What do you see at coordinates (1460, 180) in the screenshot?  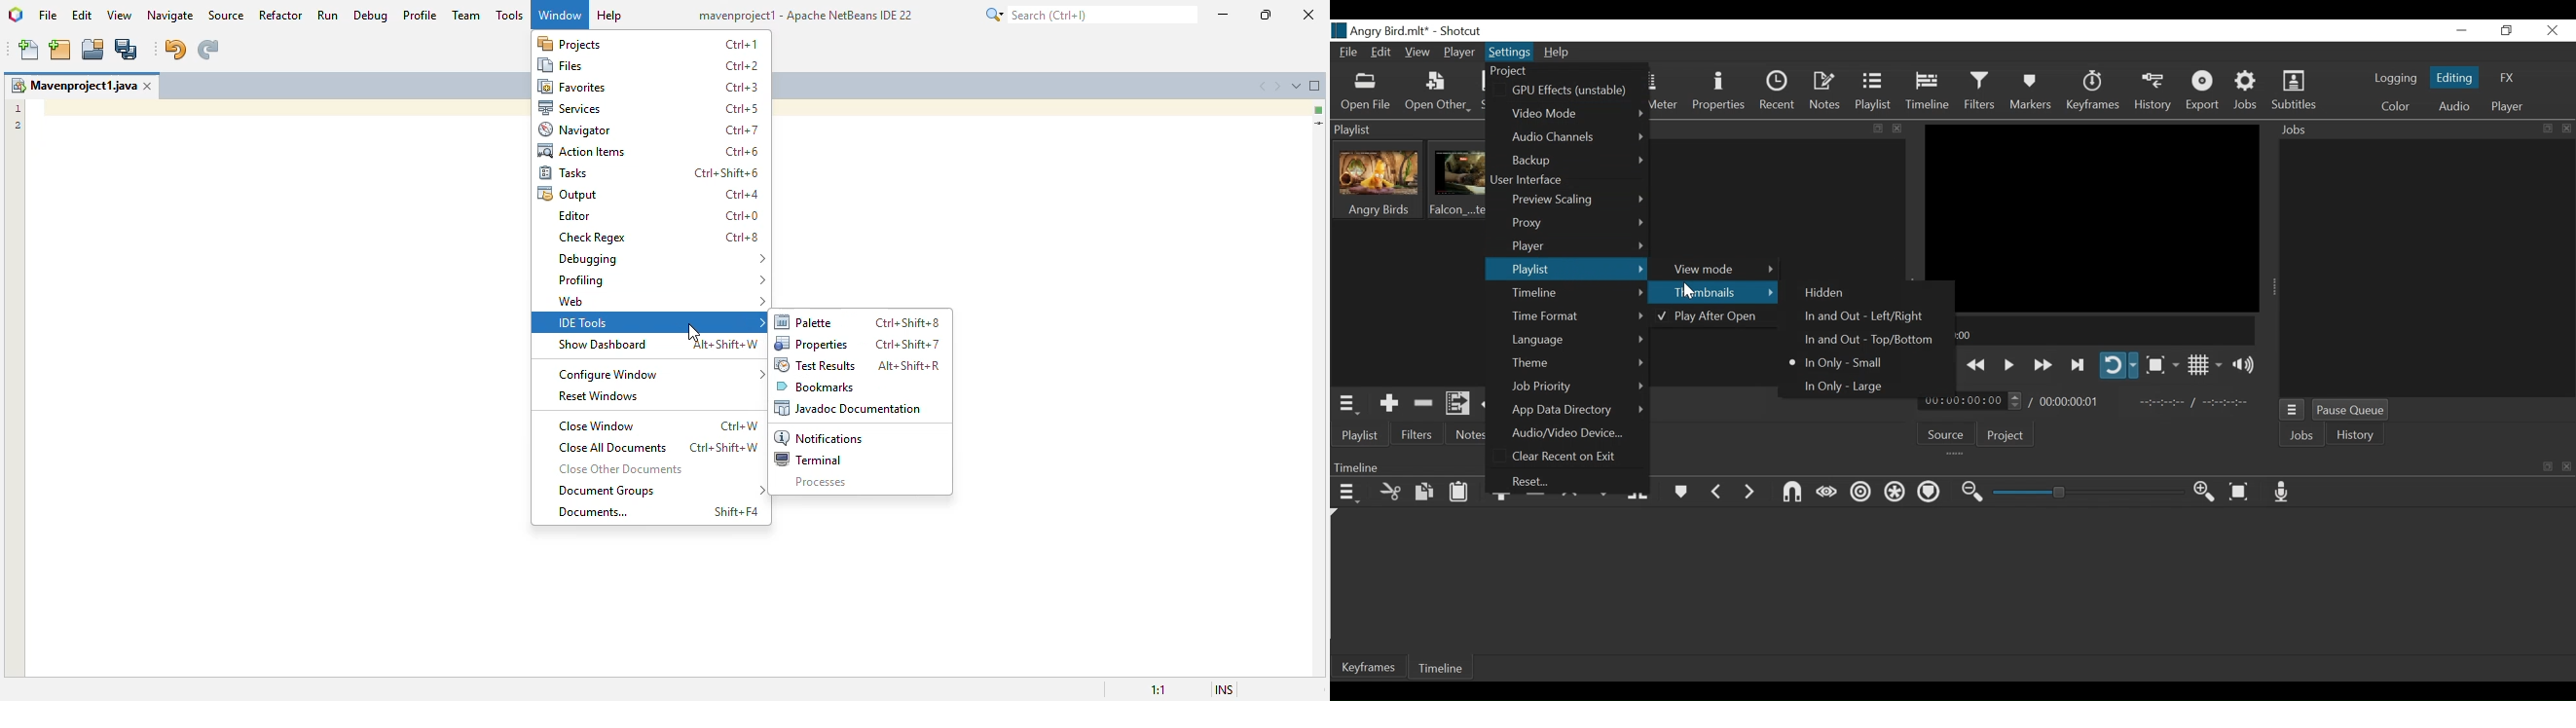 I see `Clip` at bounding box center [1460, 180].